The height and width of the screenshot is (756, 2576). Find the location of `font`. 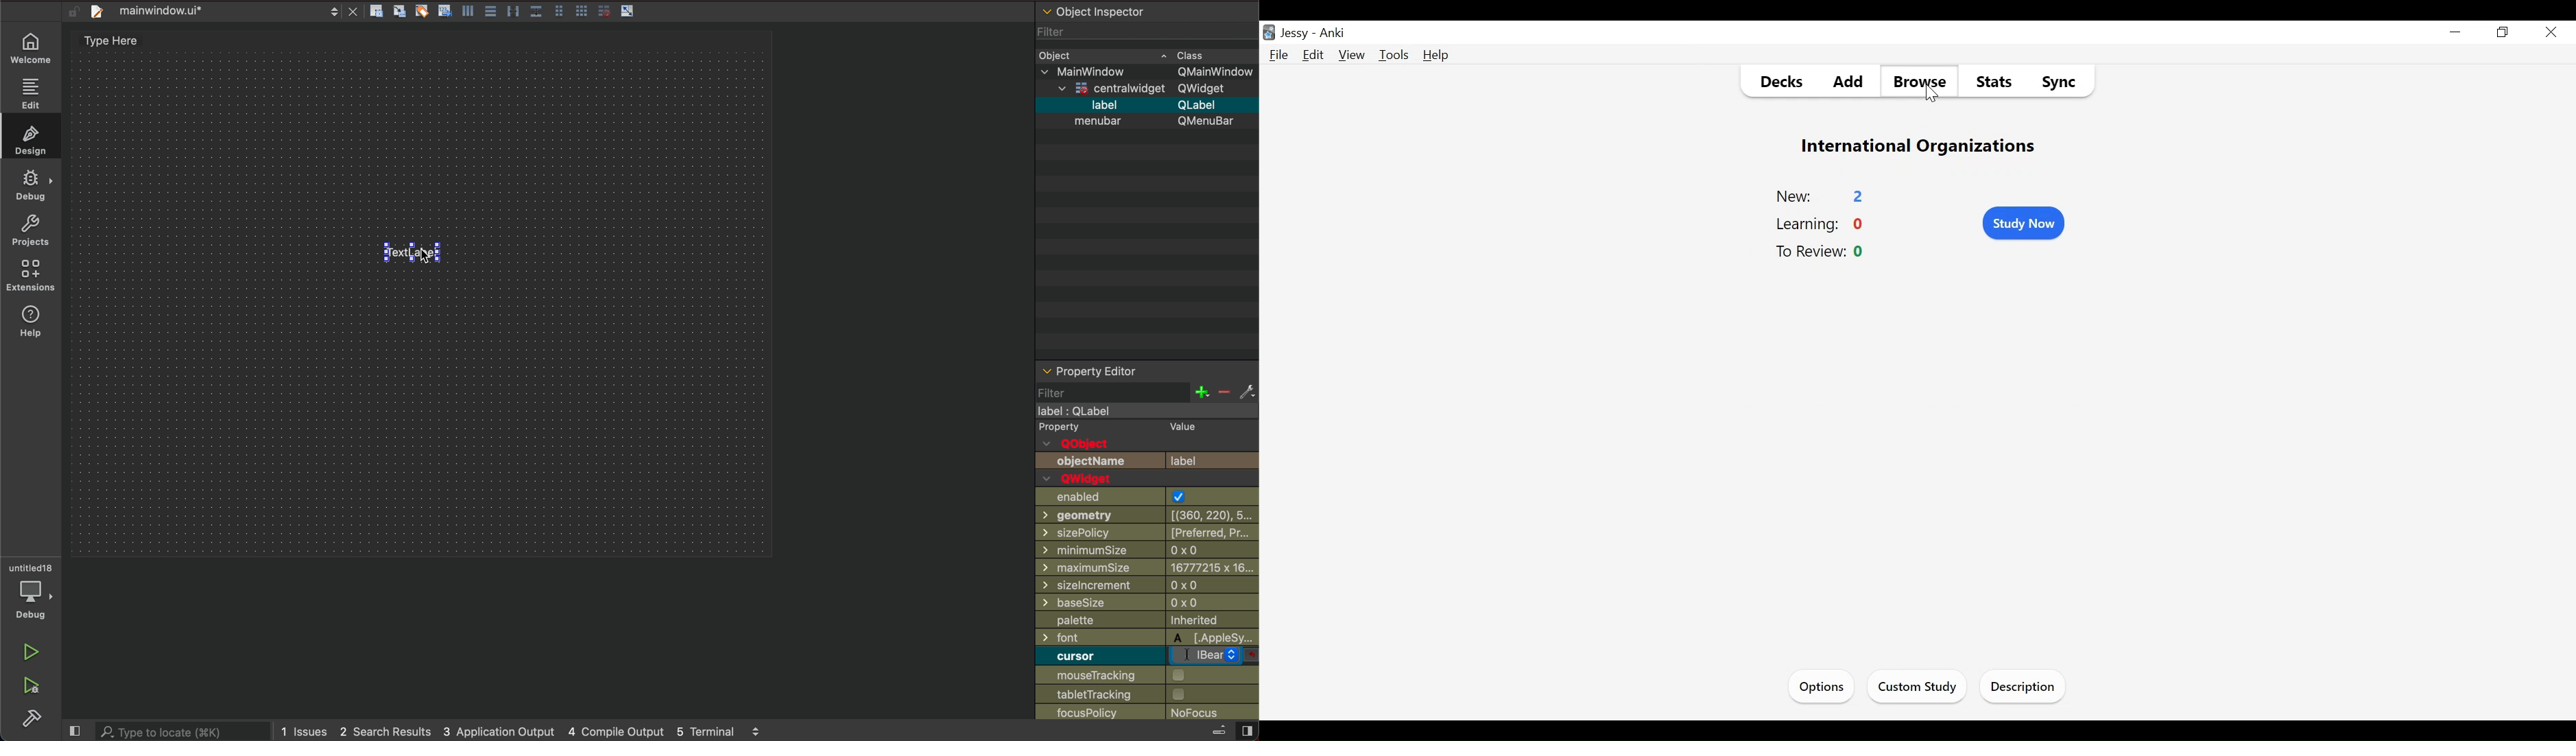

font is located at coordinates (1067, 637).